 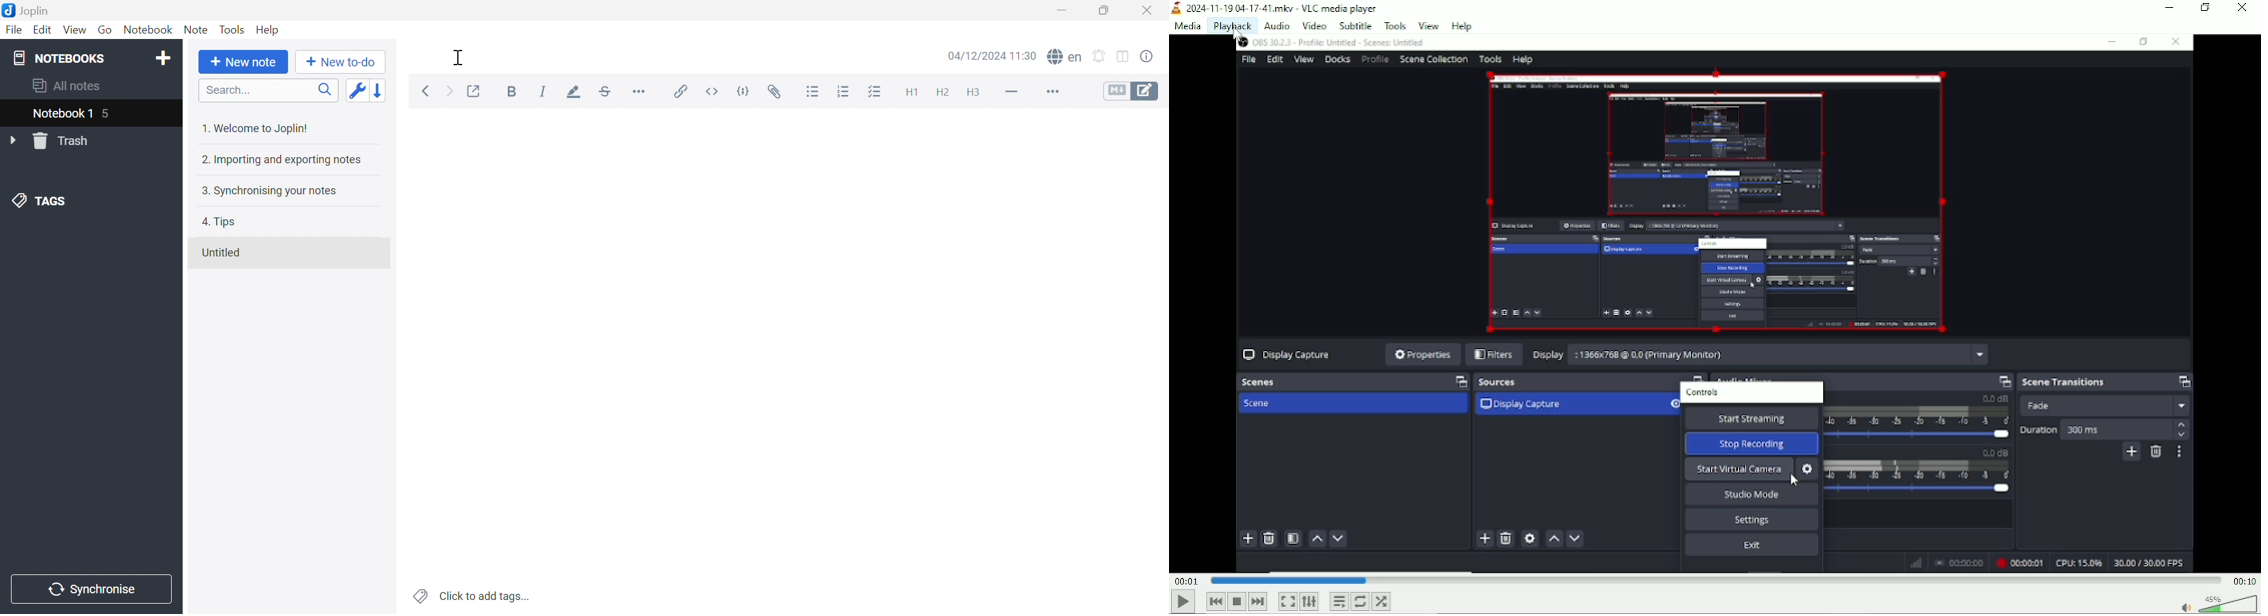 What do you see at coordinates (843, 91) in the screenshot?
I see `Numbered list` at bounding box center [843, 91].